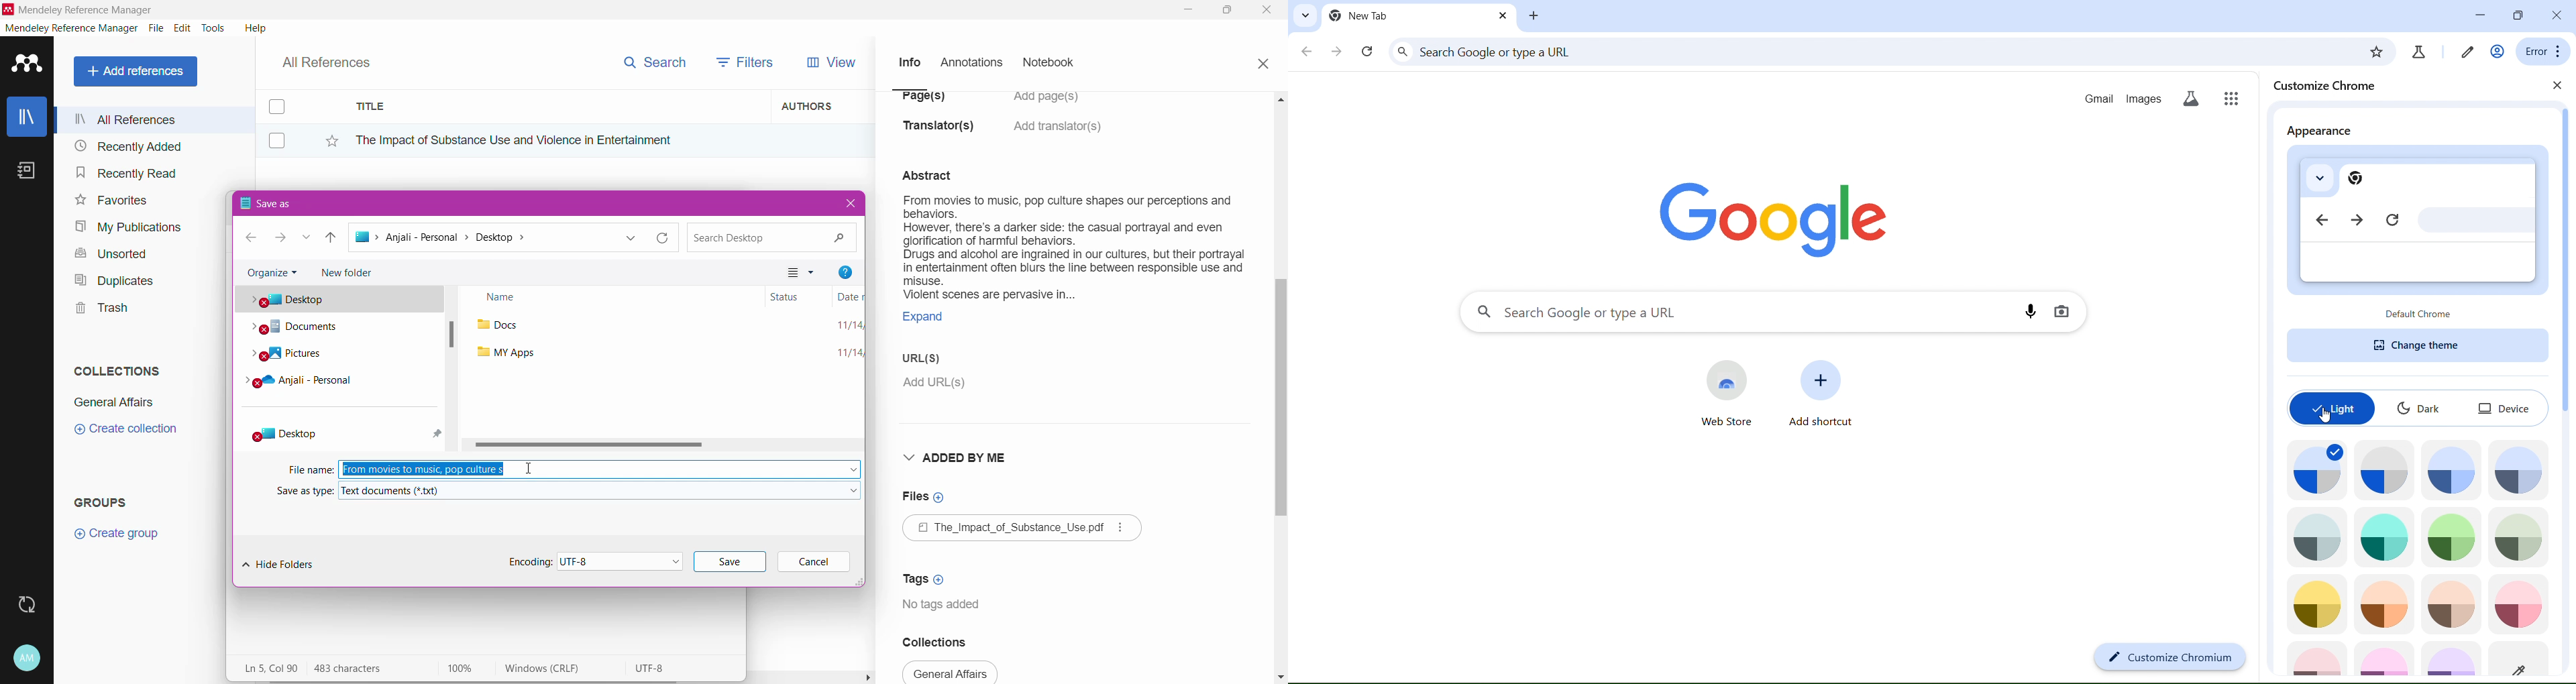  I want to click on All References, so click(335, 59).